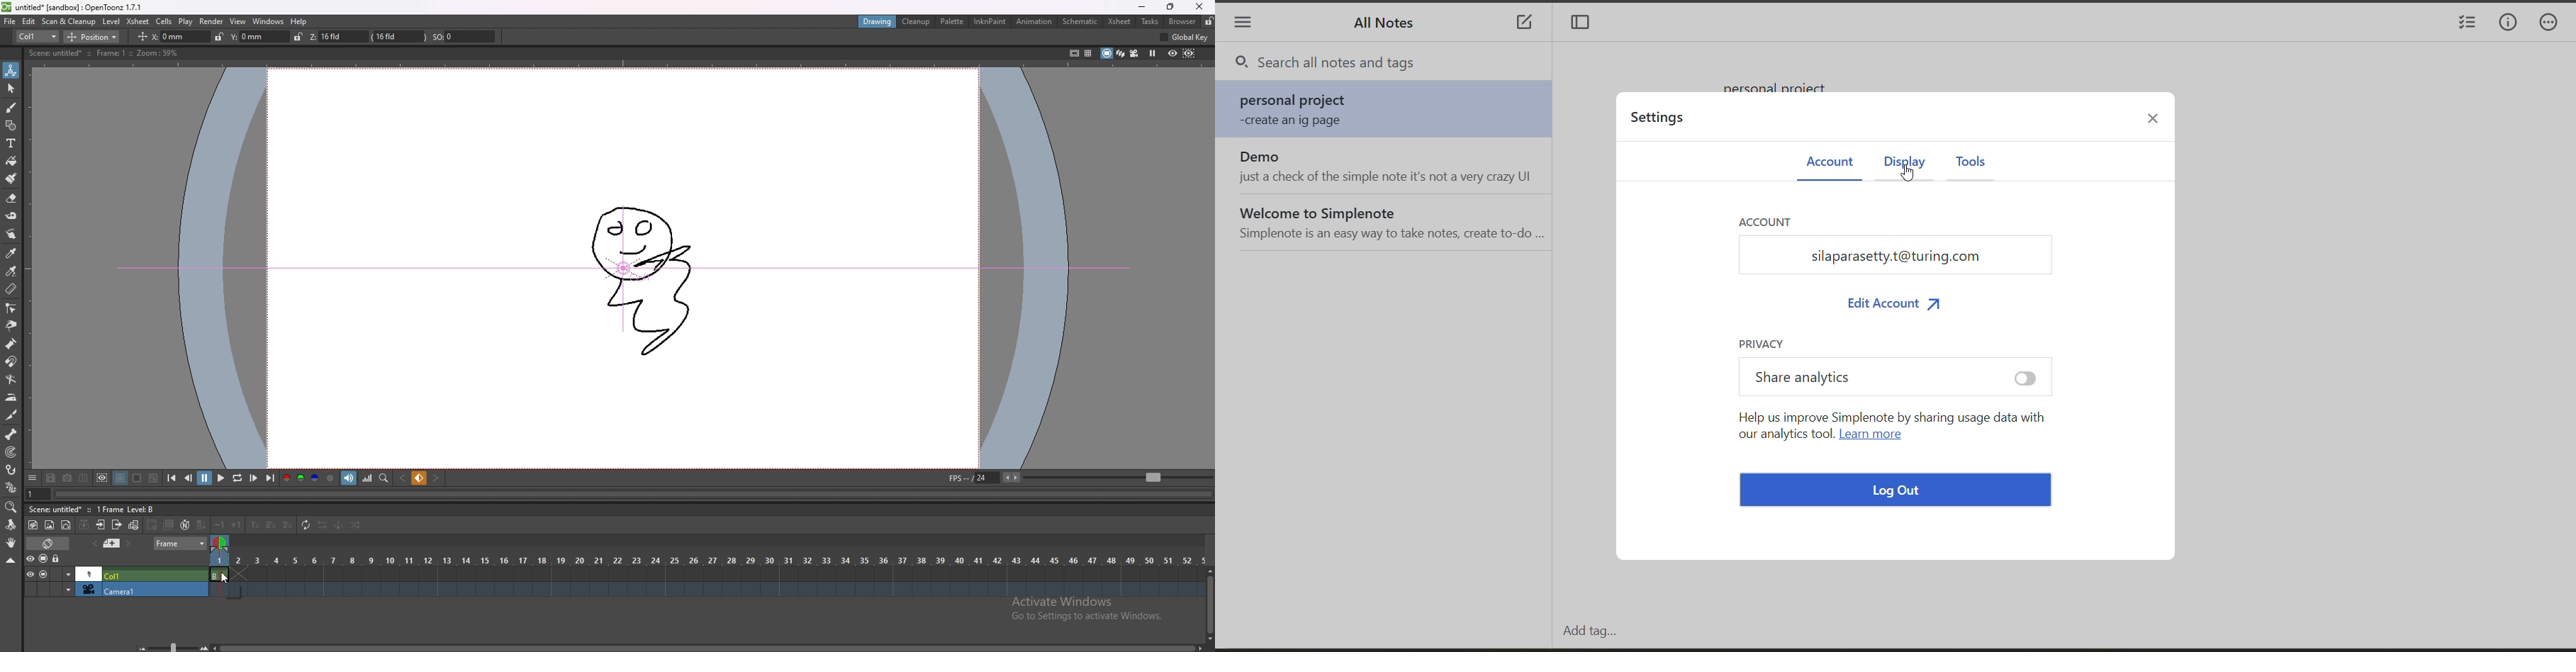 The image size is (2576, 672). What do you see at coordinates (1396, 64) in the screenshot?
I see `search all notes and tags` at bounding box center [1396, 64].